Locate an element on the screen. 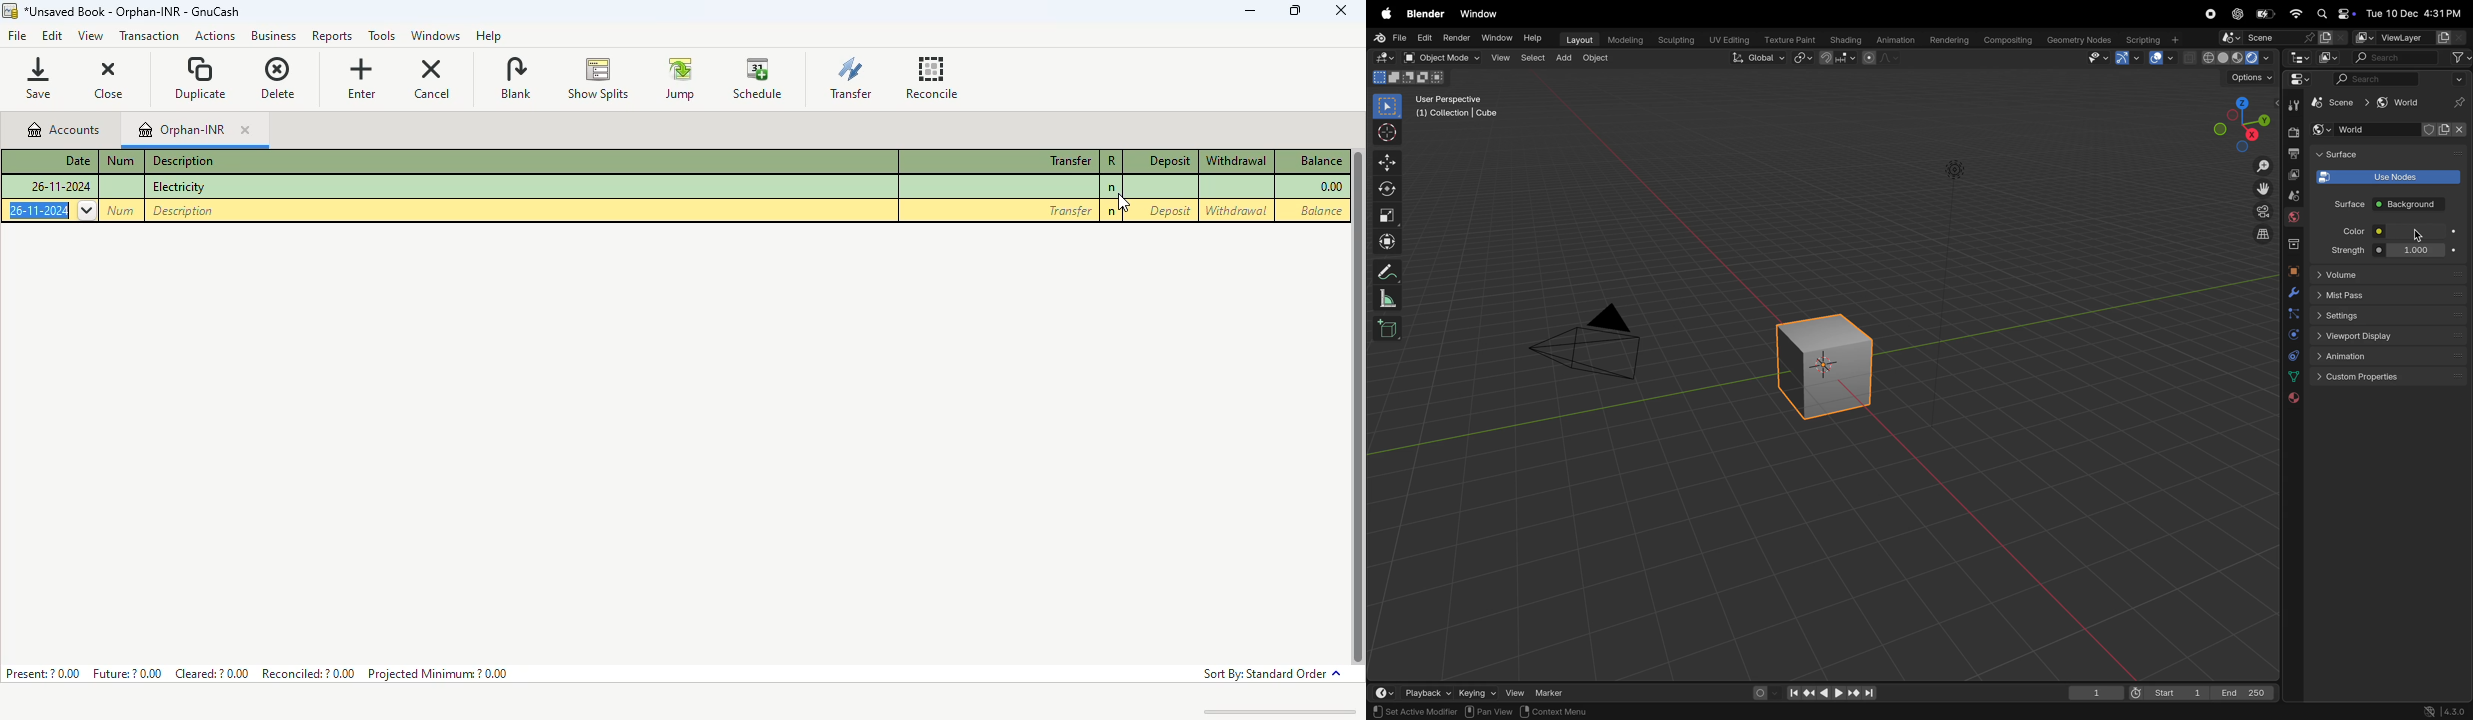  title is located at coordinates (131, 12).